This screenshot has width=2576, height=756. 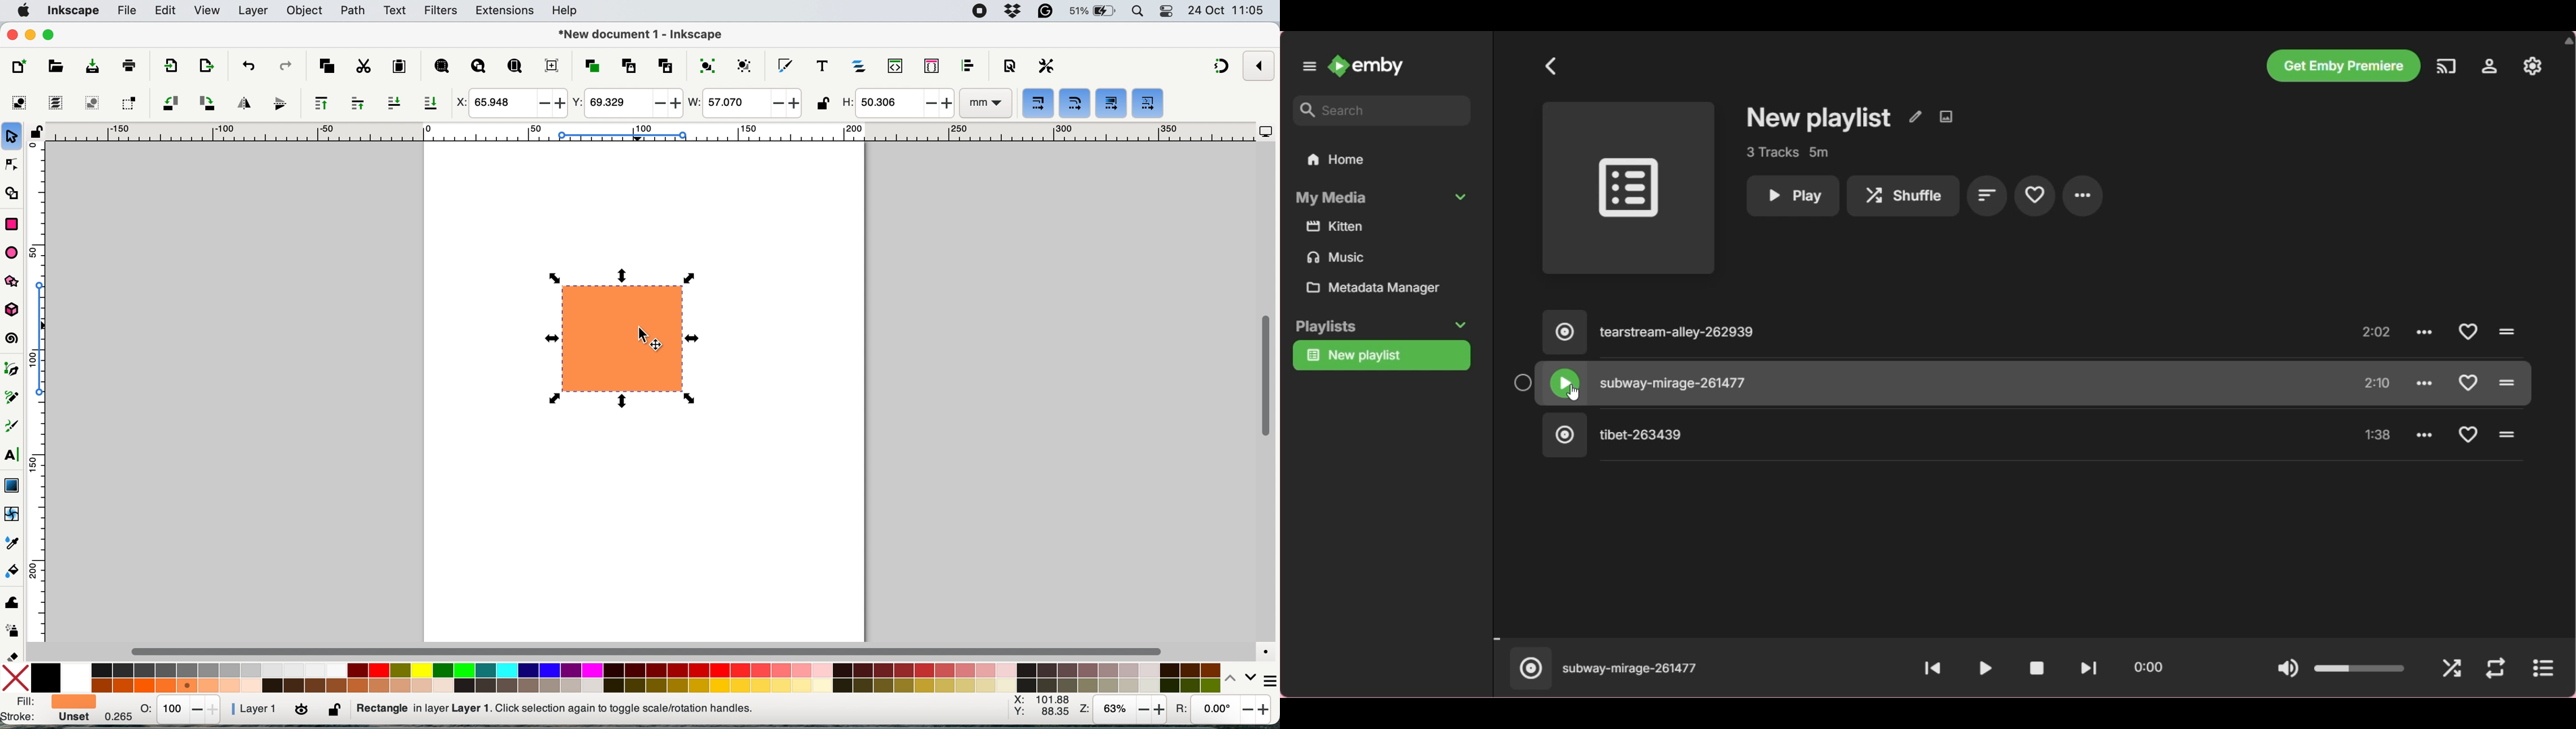 I want to click on Click to see more options for  song, so click(x=2427, y=381).